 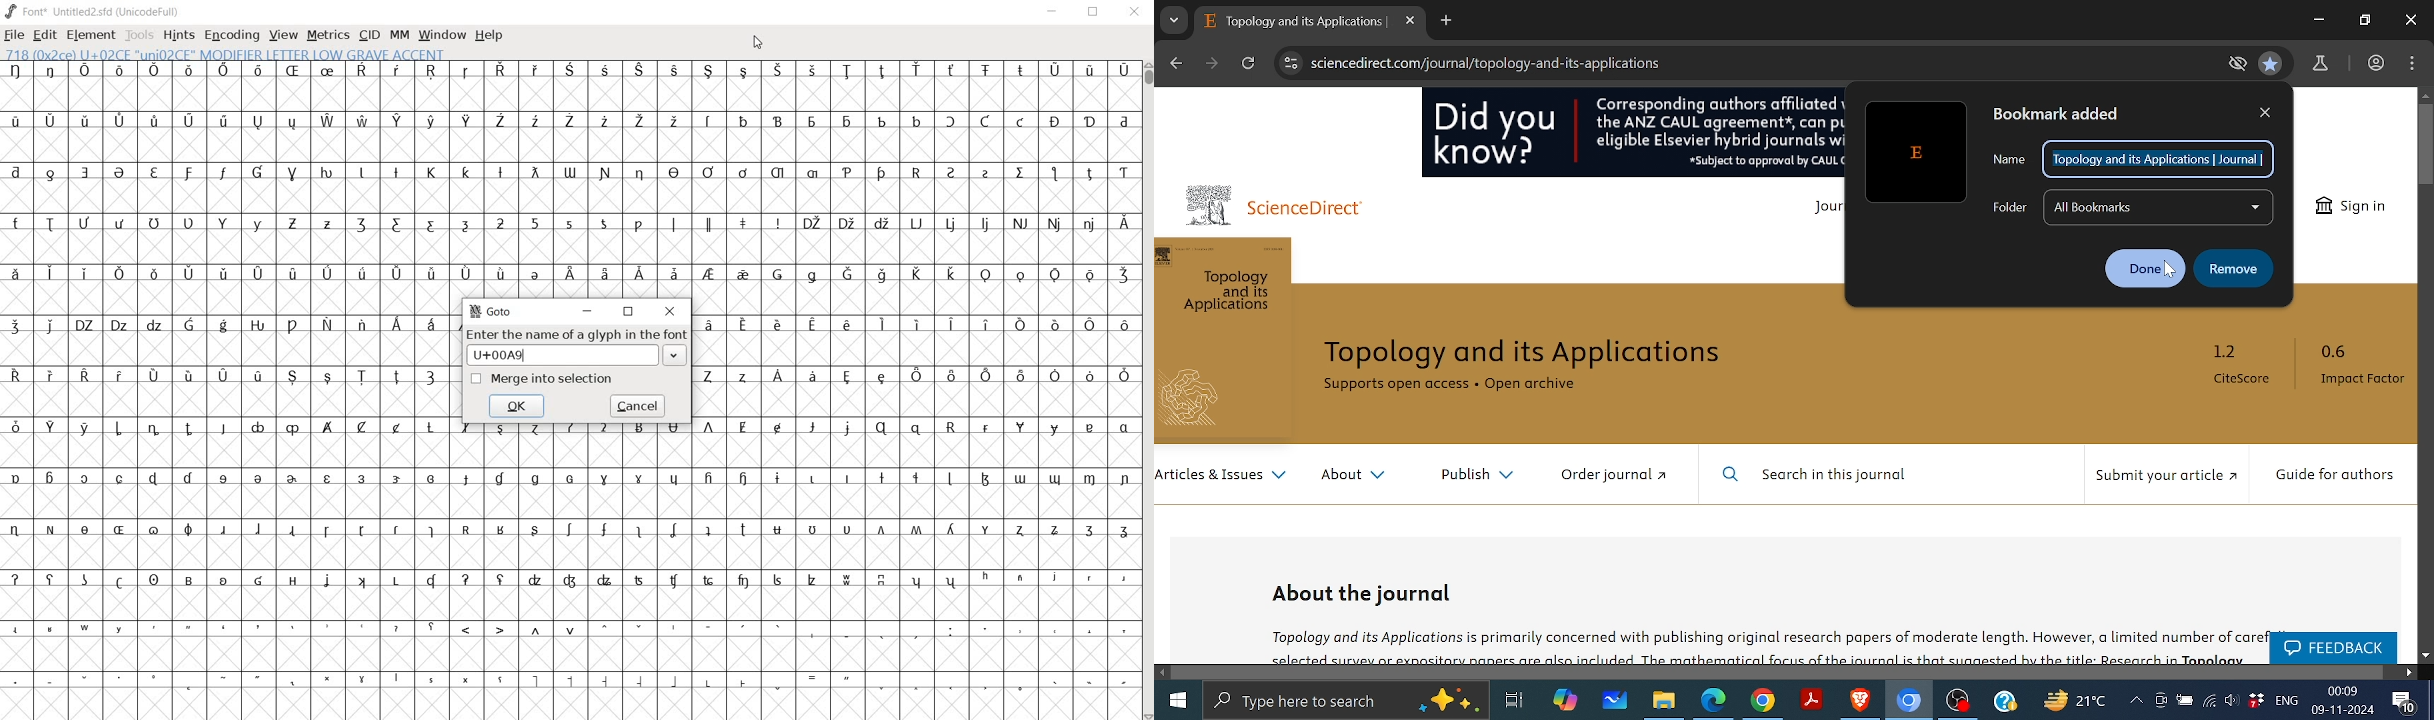 What do you see at coordinates (2255, 699) in the screenshot?
I see `Dropbox` at bounding box center [2255, 699].